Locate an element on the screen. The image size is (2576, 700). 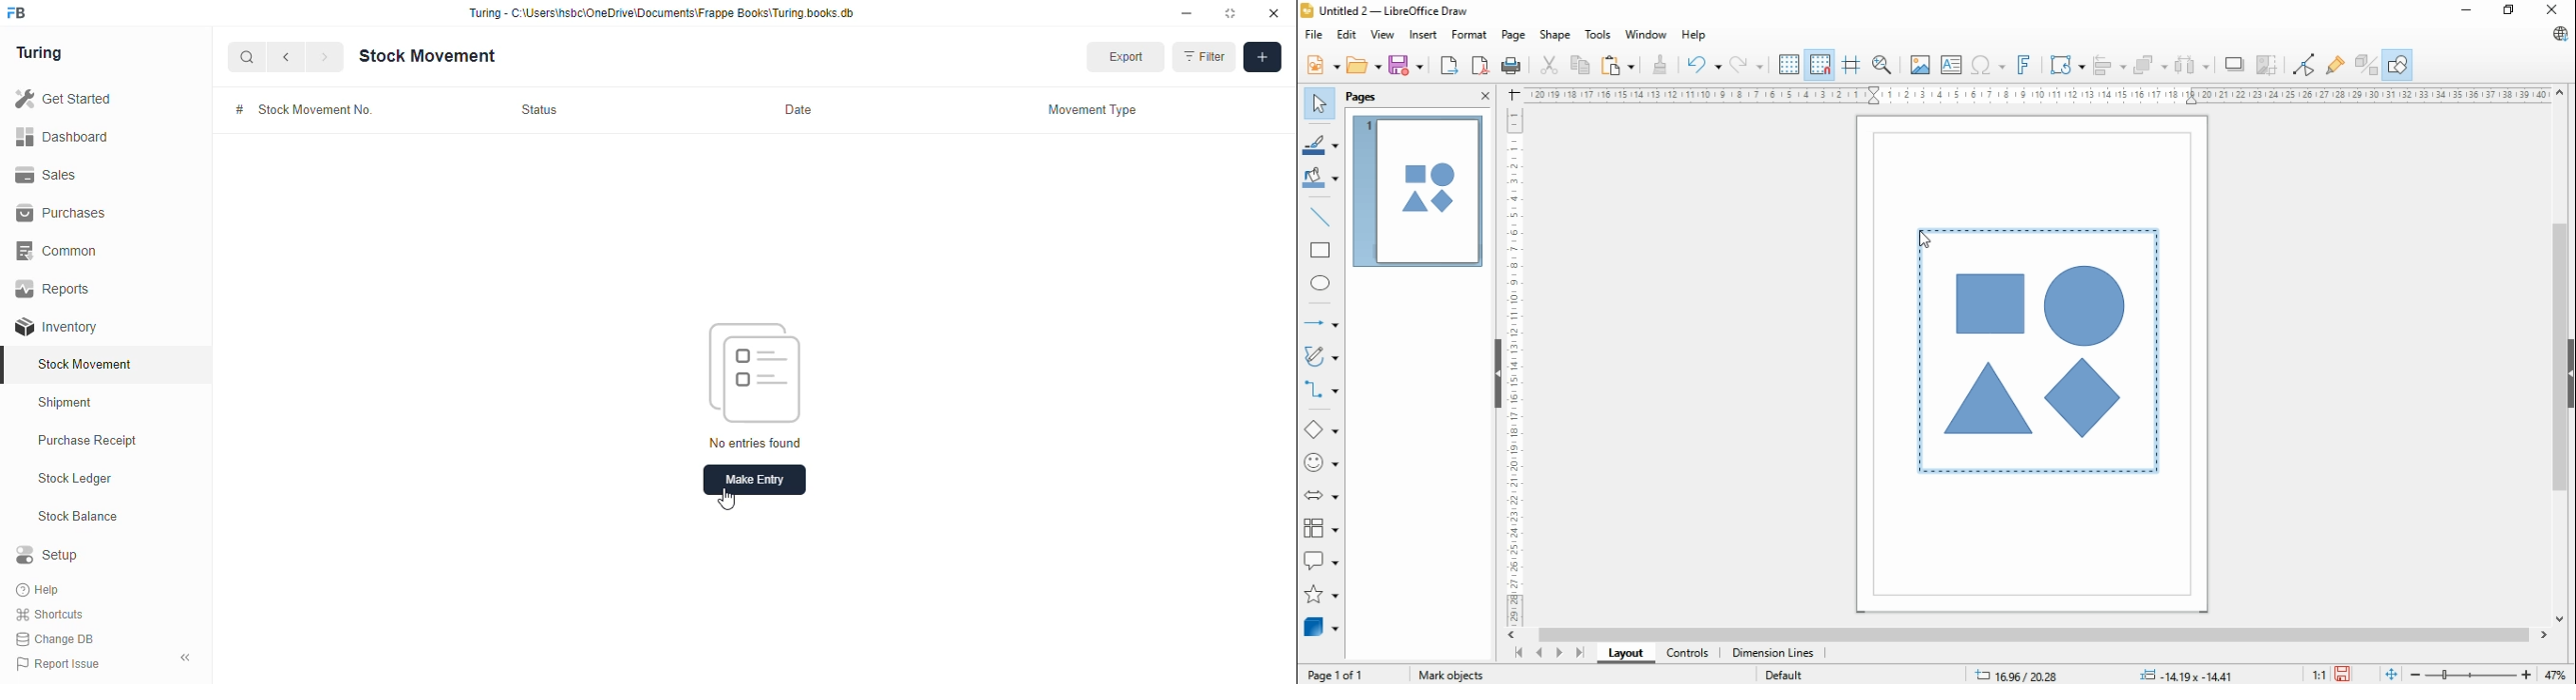
stock movement is located at coordinates (426, 56).